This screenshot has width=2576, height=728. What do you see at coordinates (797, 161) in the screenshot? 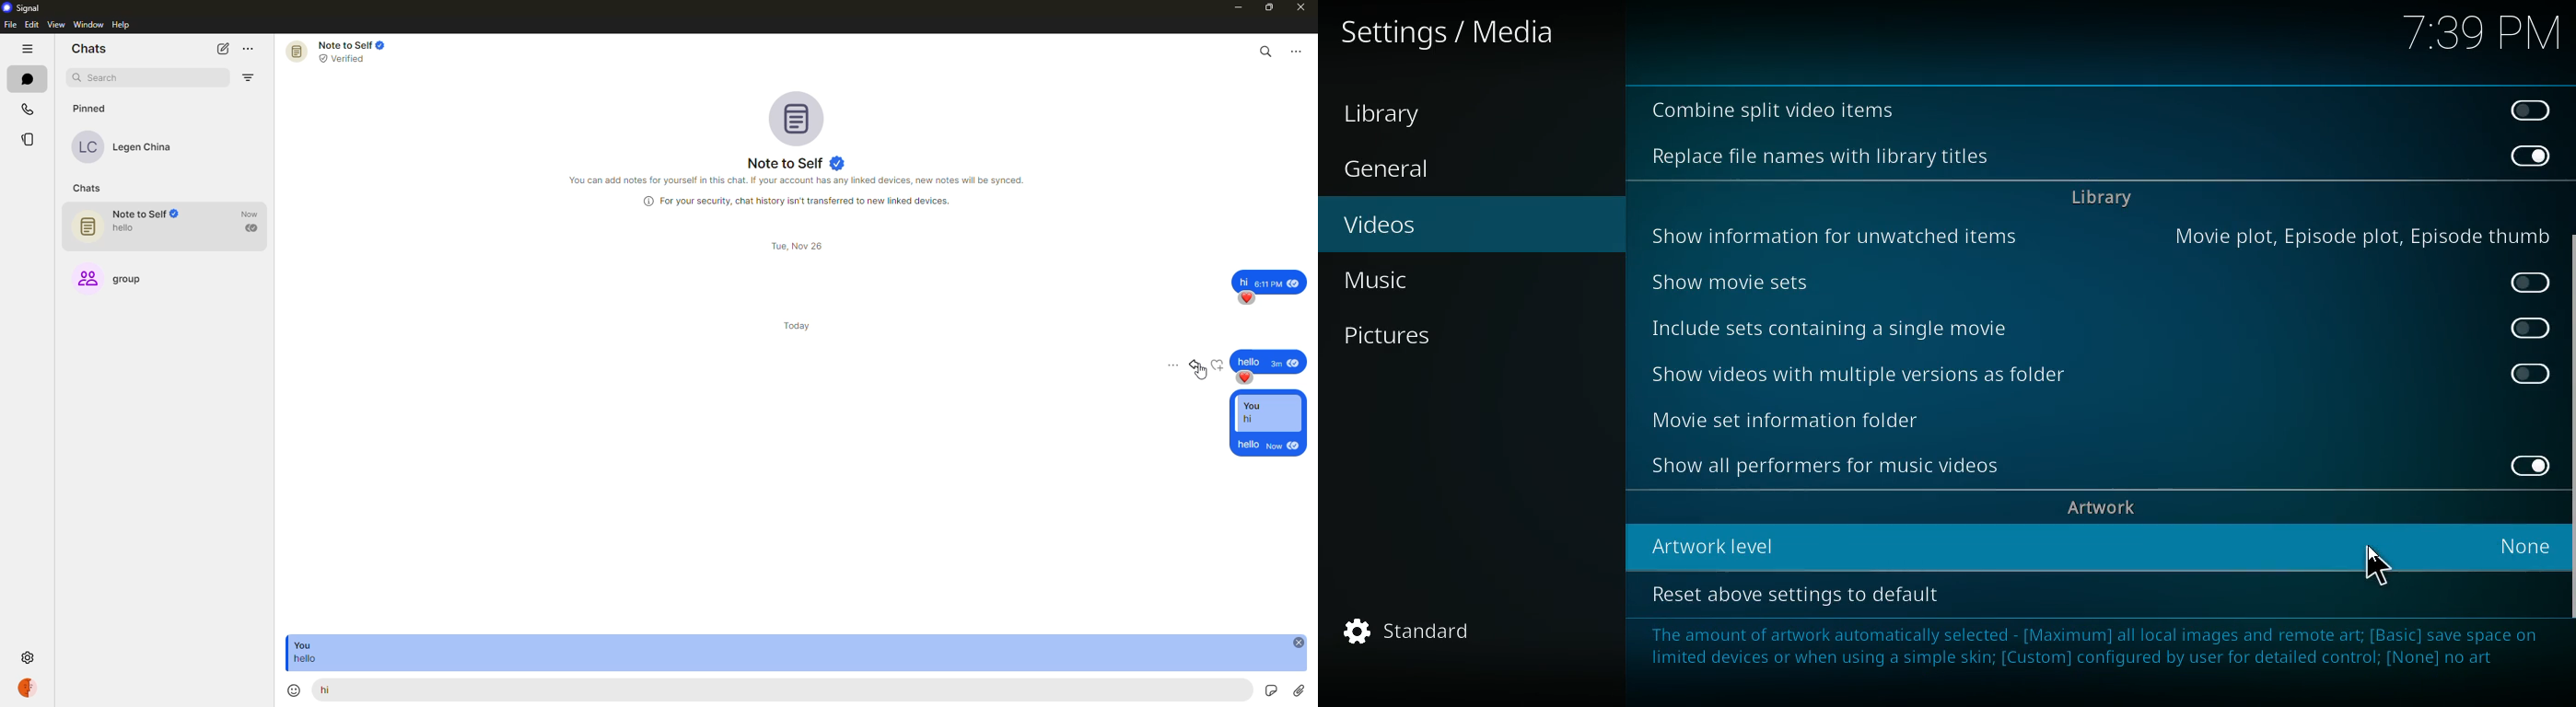
I see `note to self` at bounding box center [797, 161].